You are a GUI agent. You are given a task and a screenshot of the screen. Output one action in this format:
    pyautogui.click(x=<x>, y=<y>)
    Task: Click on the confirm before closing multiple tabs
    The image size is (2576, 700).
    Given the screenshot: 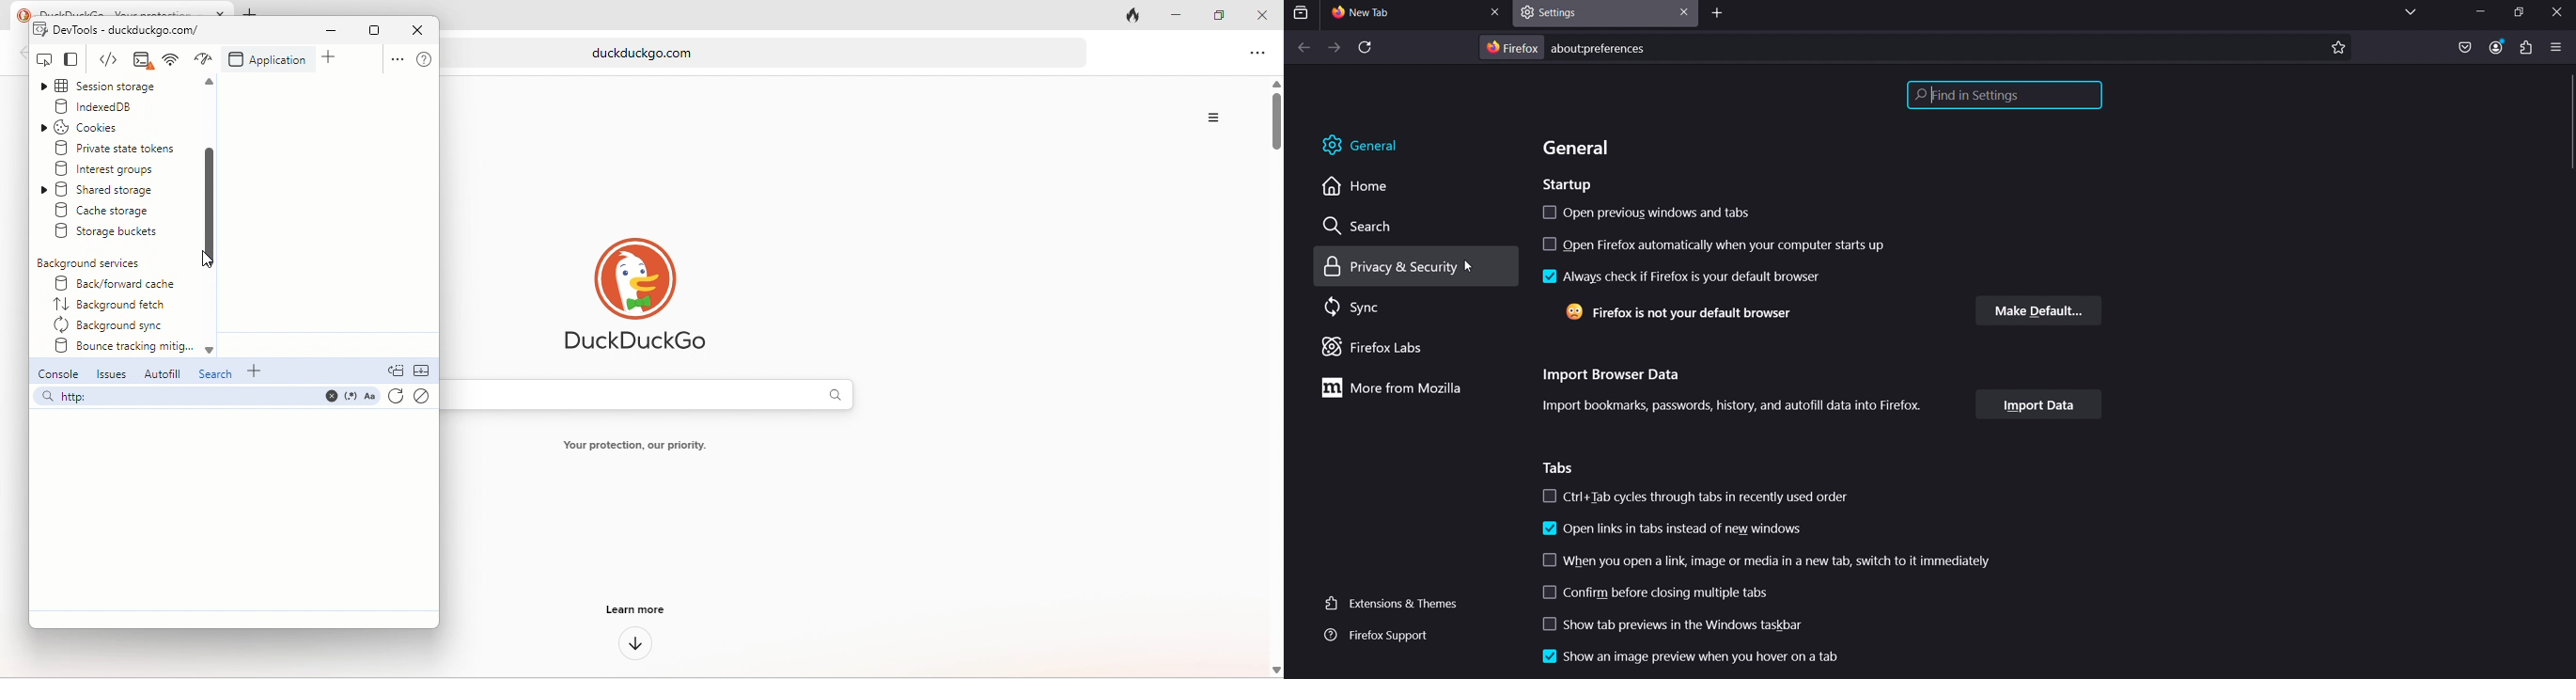 What is the action you would take?
    pyautogui.click(x=1658, y=593)
    